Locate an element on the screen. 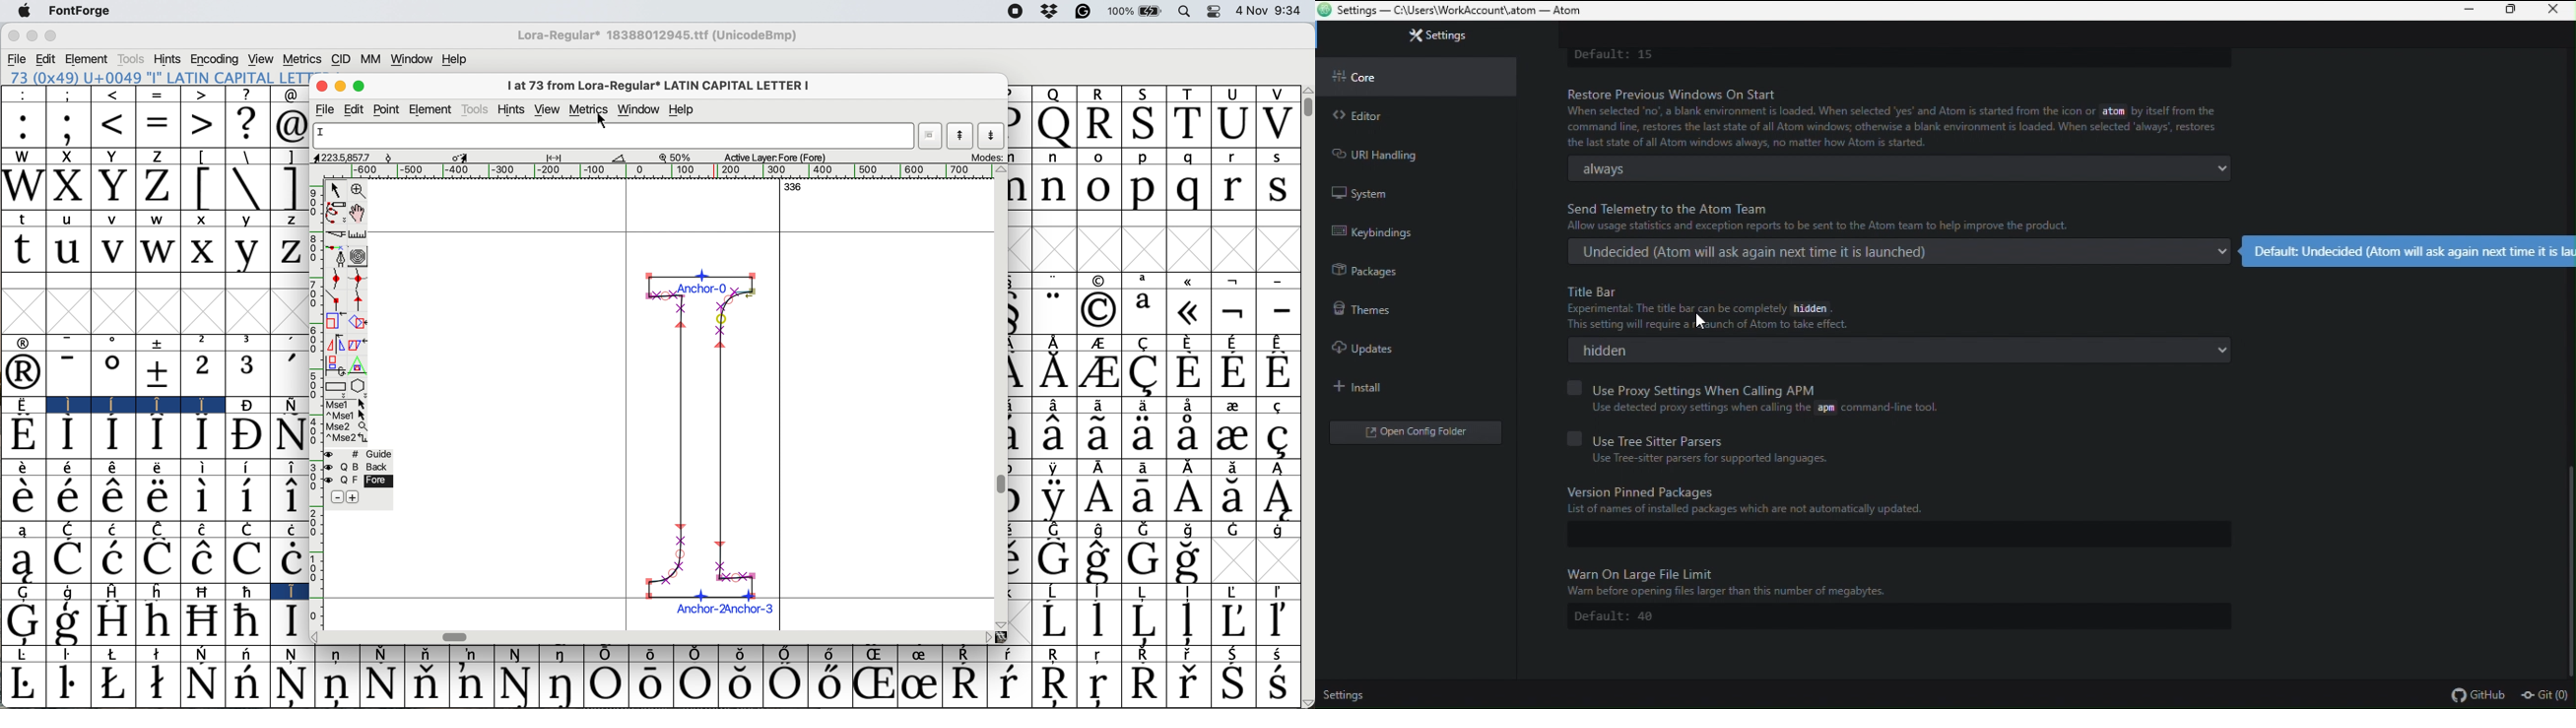 The height and width of the screenshot is (728, 2576). change whether spiro is active or not is located at coordinates (360, 256).